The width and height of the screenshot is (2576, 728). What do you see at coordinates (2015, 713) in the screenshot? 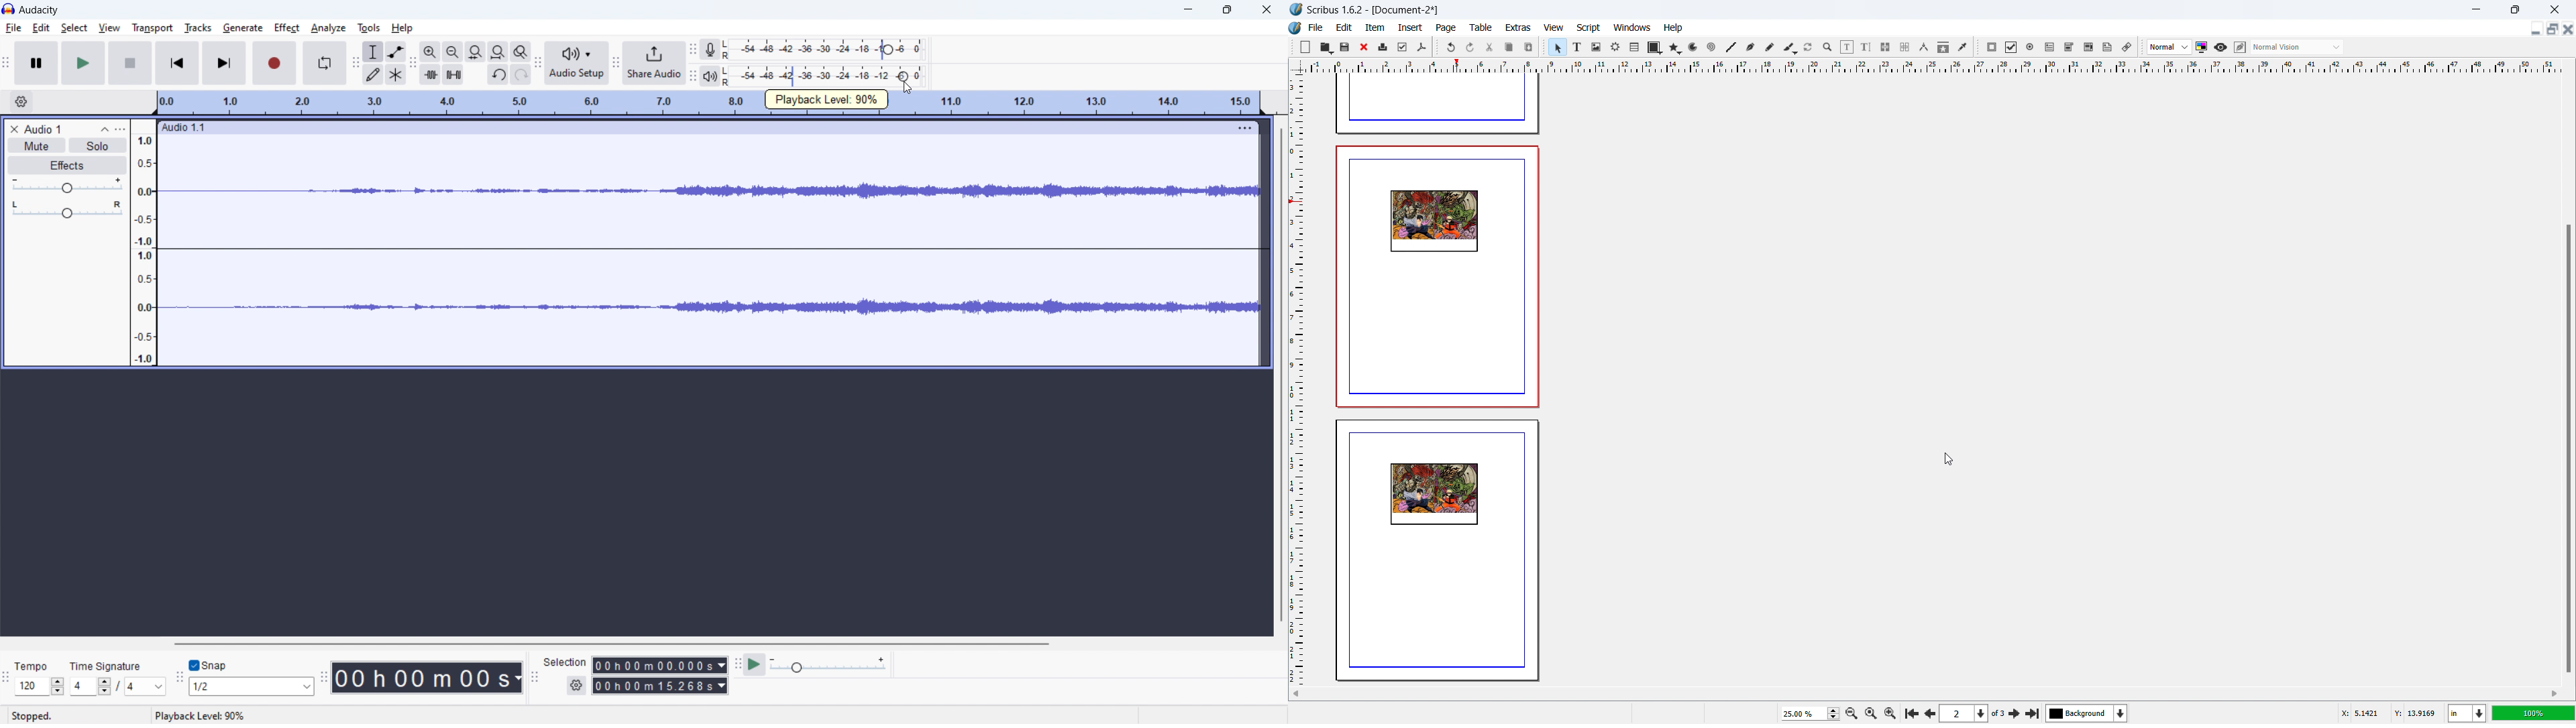
I see `next page` at bounding box center [2015, 713].